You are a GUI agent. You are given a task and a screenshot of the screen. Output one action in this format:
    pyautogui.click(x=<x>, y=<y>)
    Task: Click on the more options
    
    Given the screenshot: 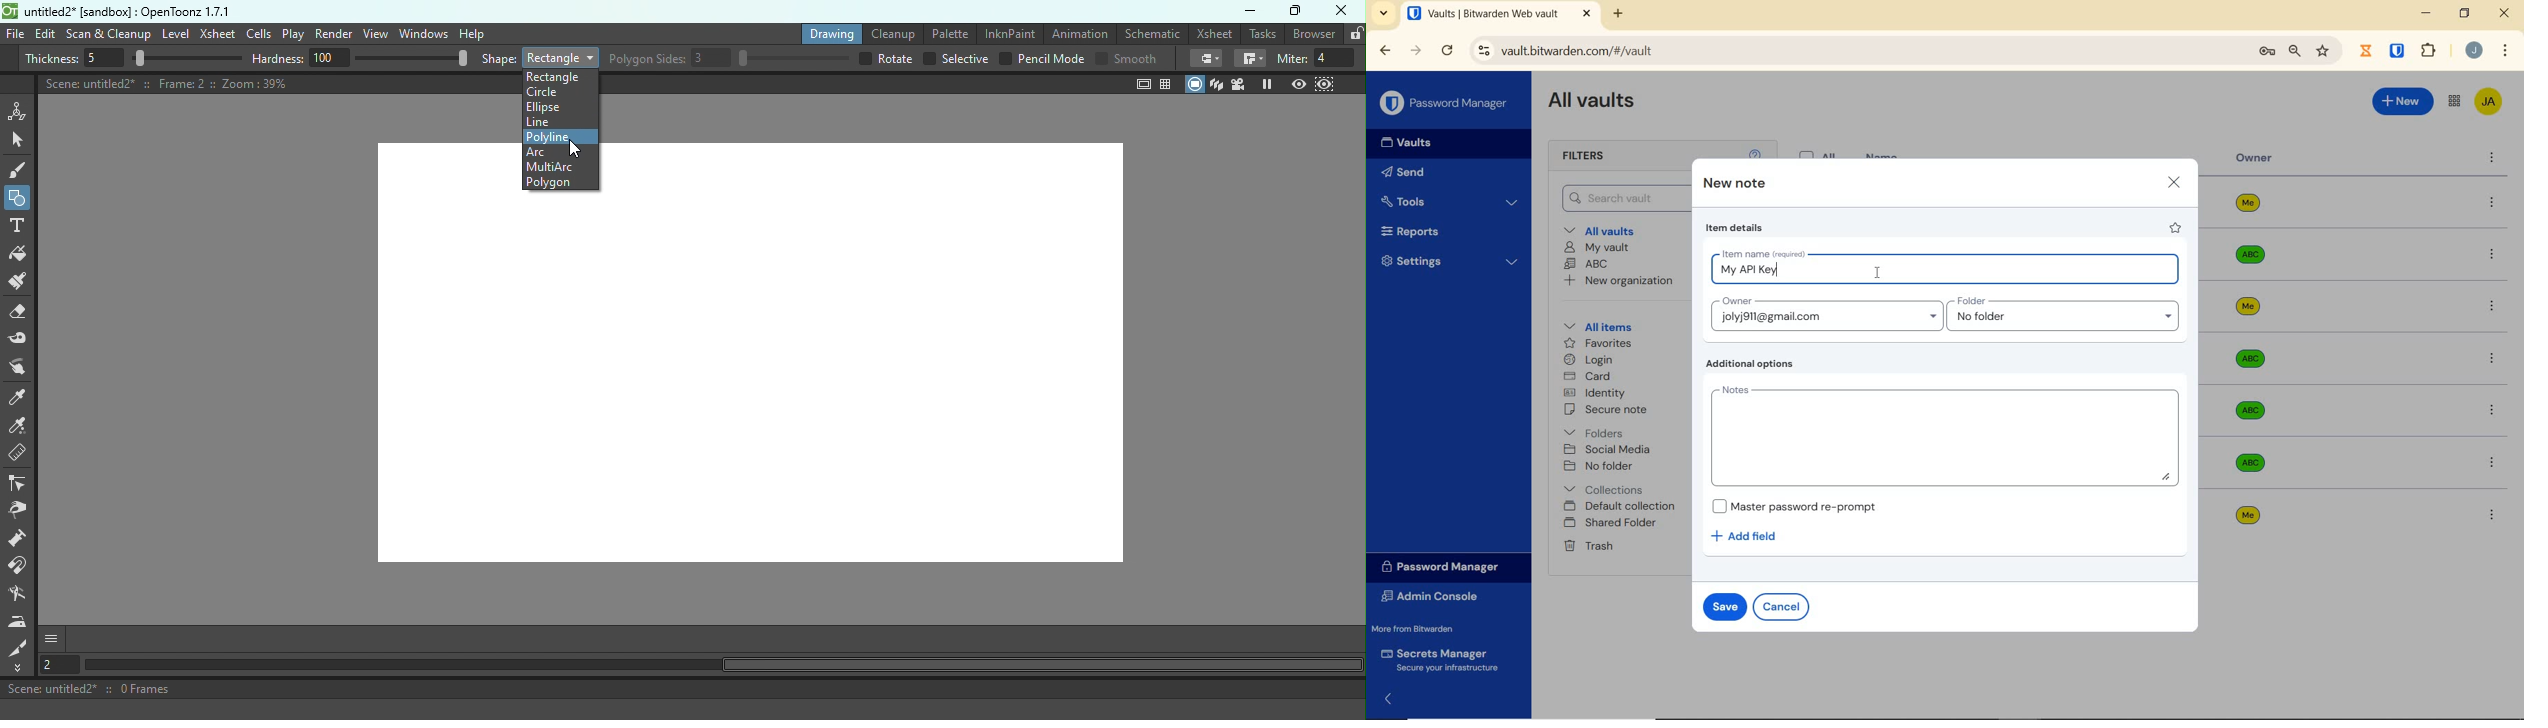 What is the action you would take?
    pyautogui.click(x=2494, y=461)
    